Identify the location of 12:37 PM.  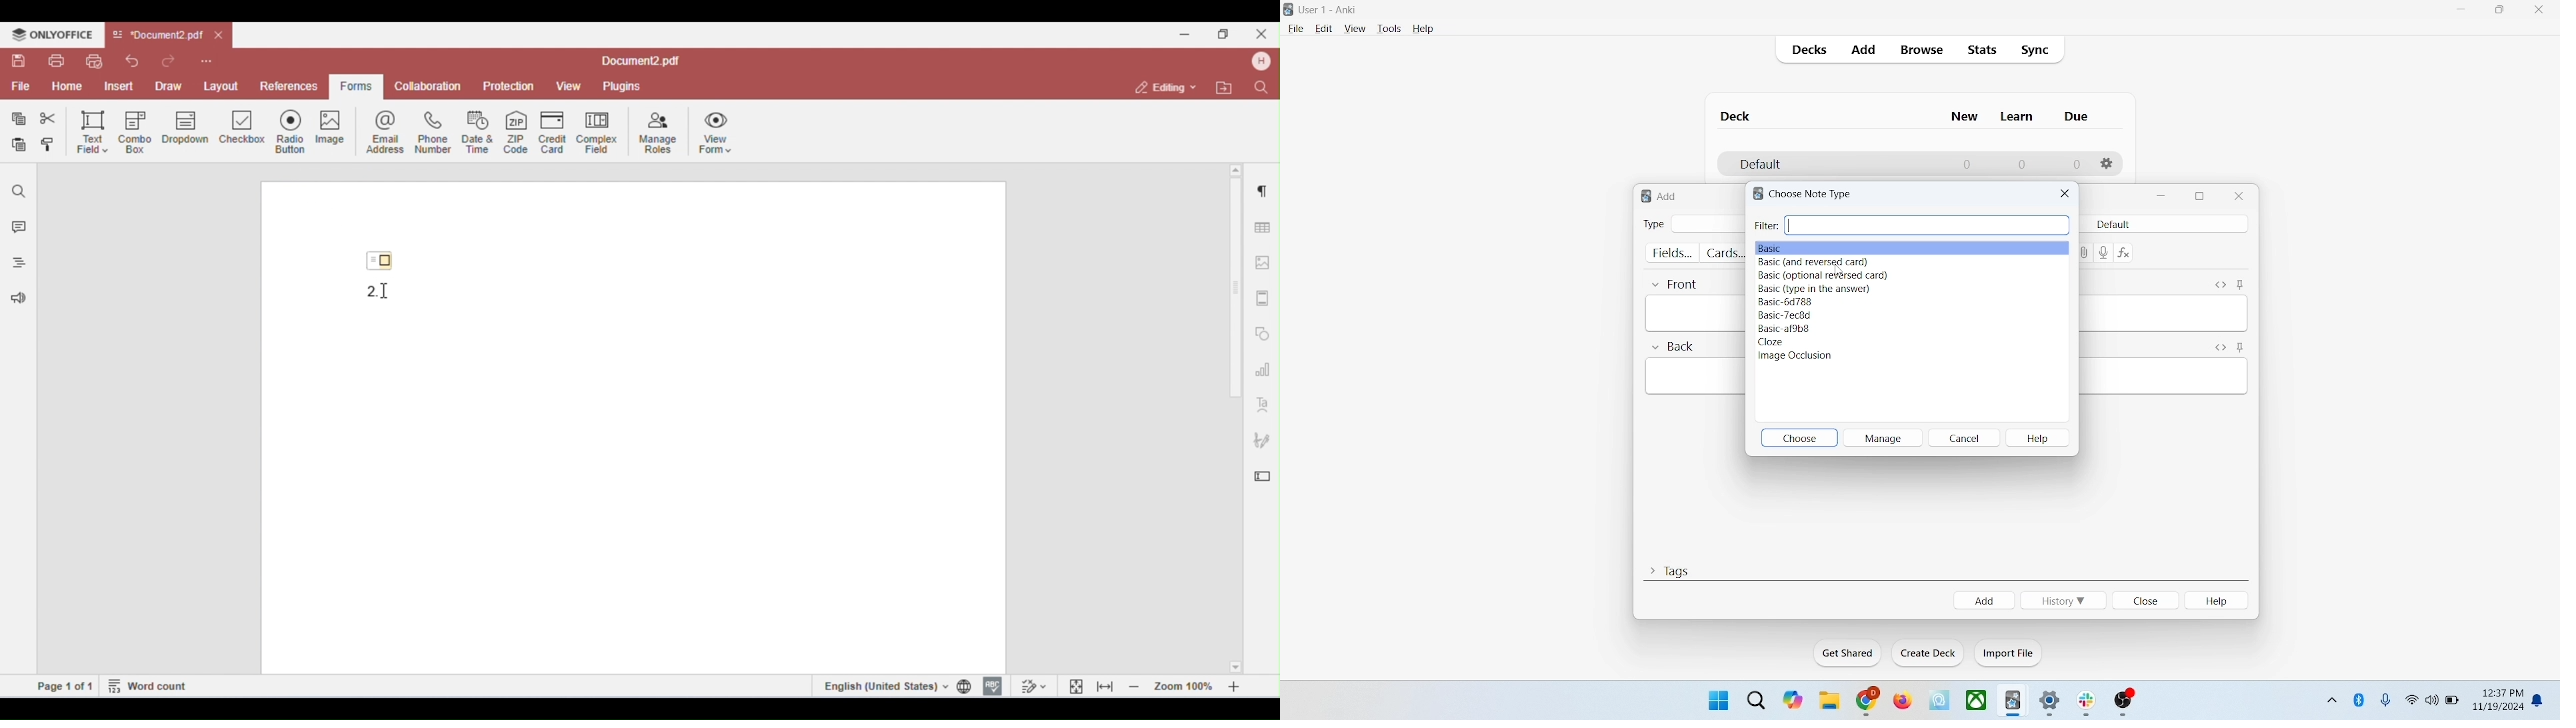
(2501, 693).